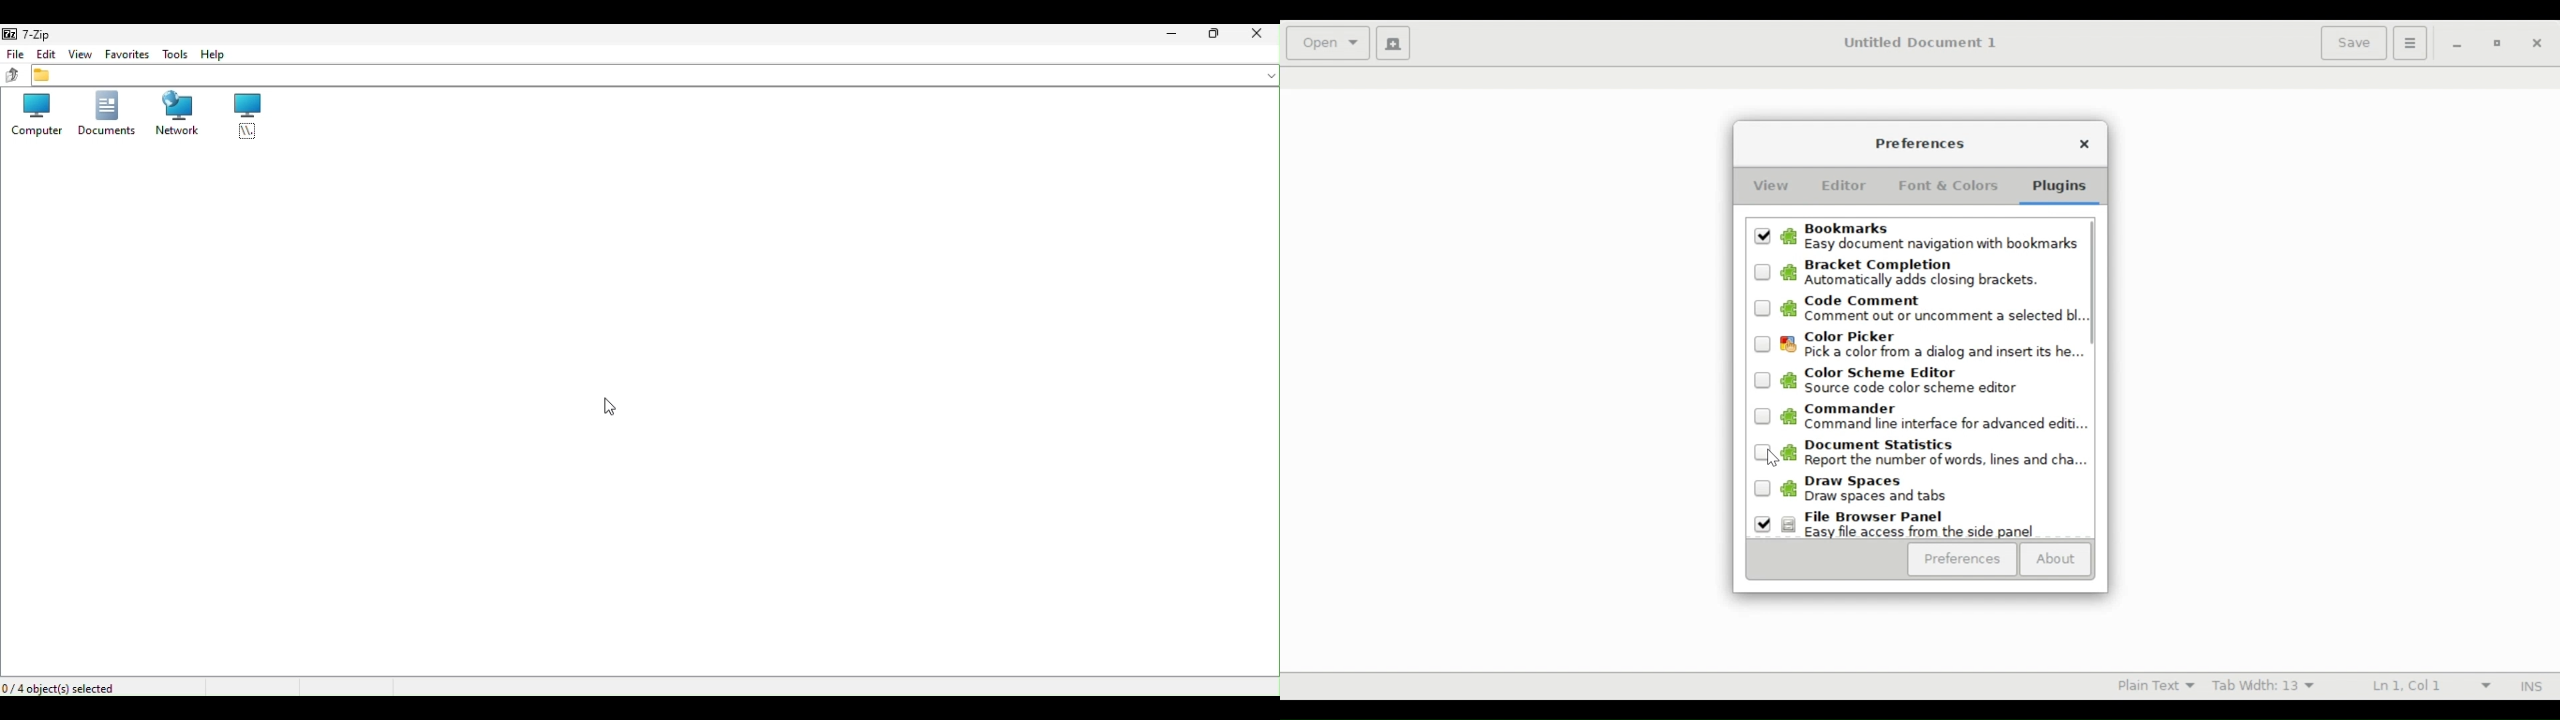  Describe the element at coordinates (64, 687) in the screenshot. I see `Four objects selected` at that location.